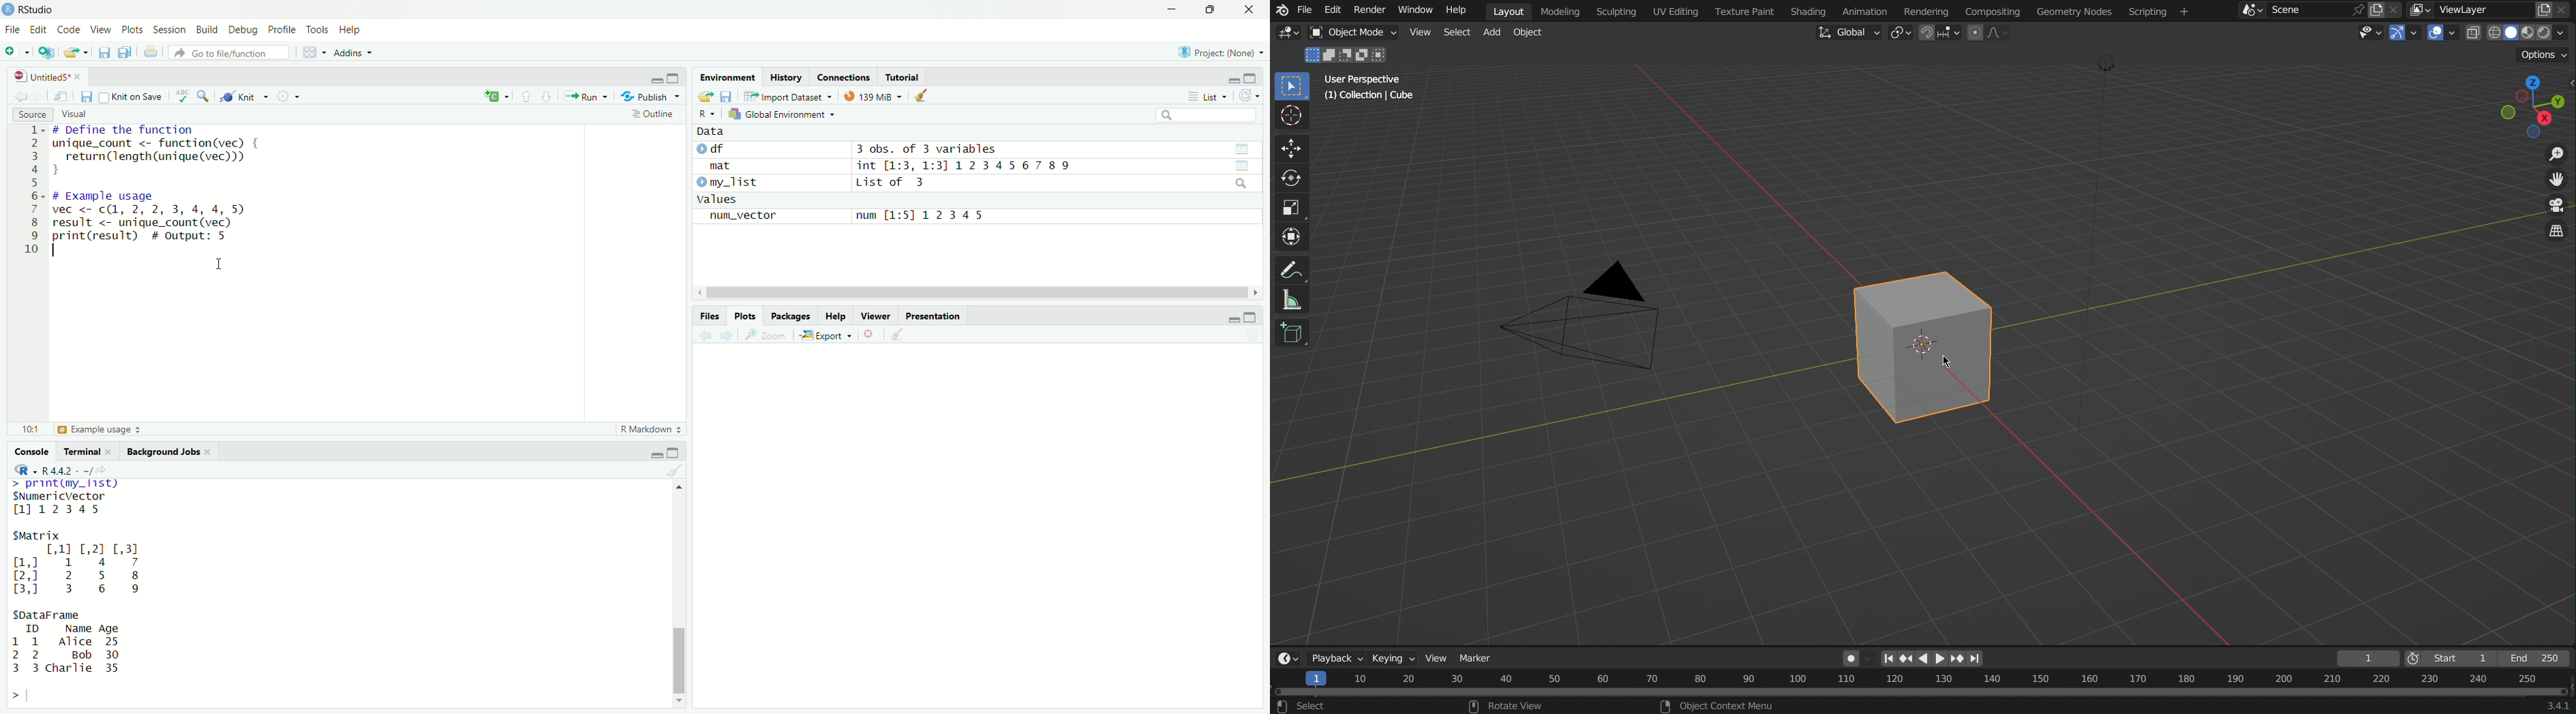 The image size is (2576, 728). I want to click on maximize, so click(1251, 79).